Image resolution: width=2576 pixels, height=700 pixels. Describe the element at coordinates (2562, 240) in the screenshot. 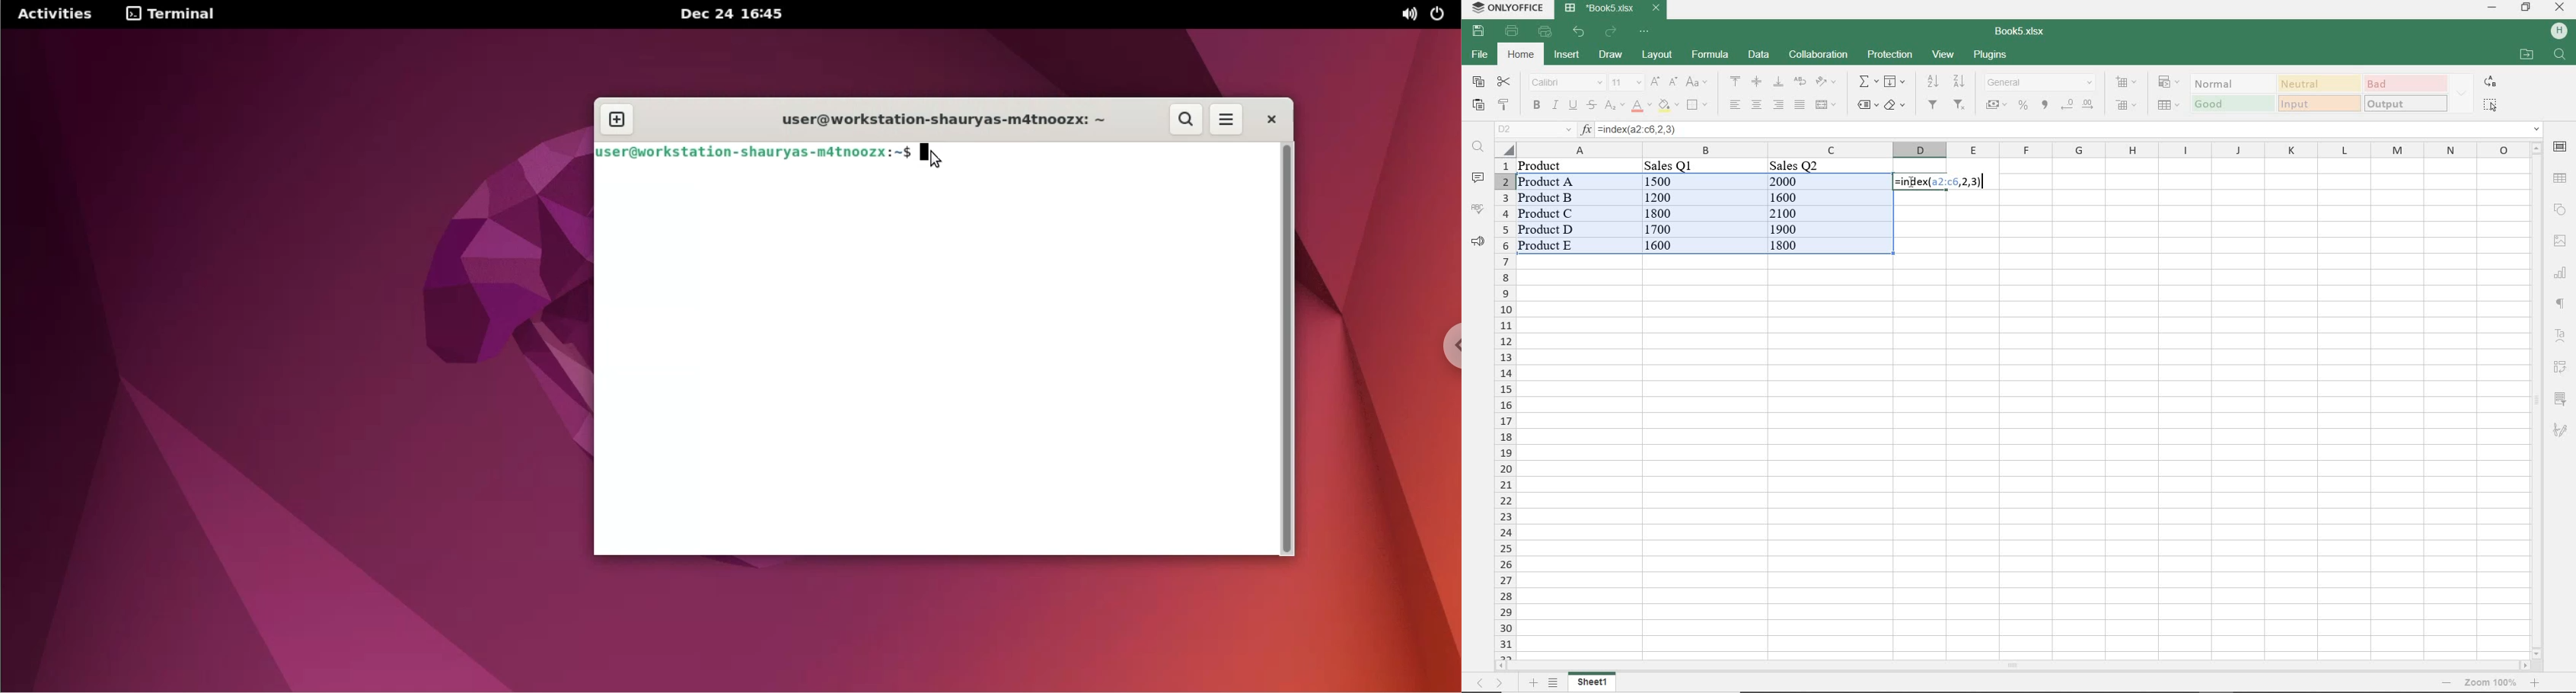

I see `image` at that location.